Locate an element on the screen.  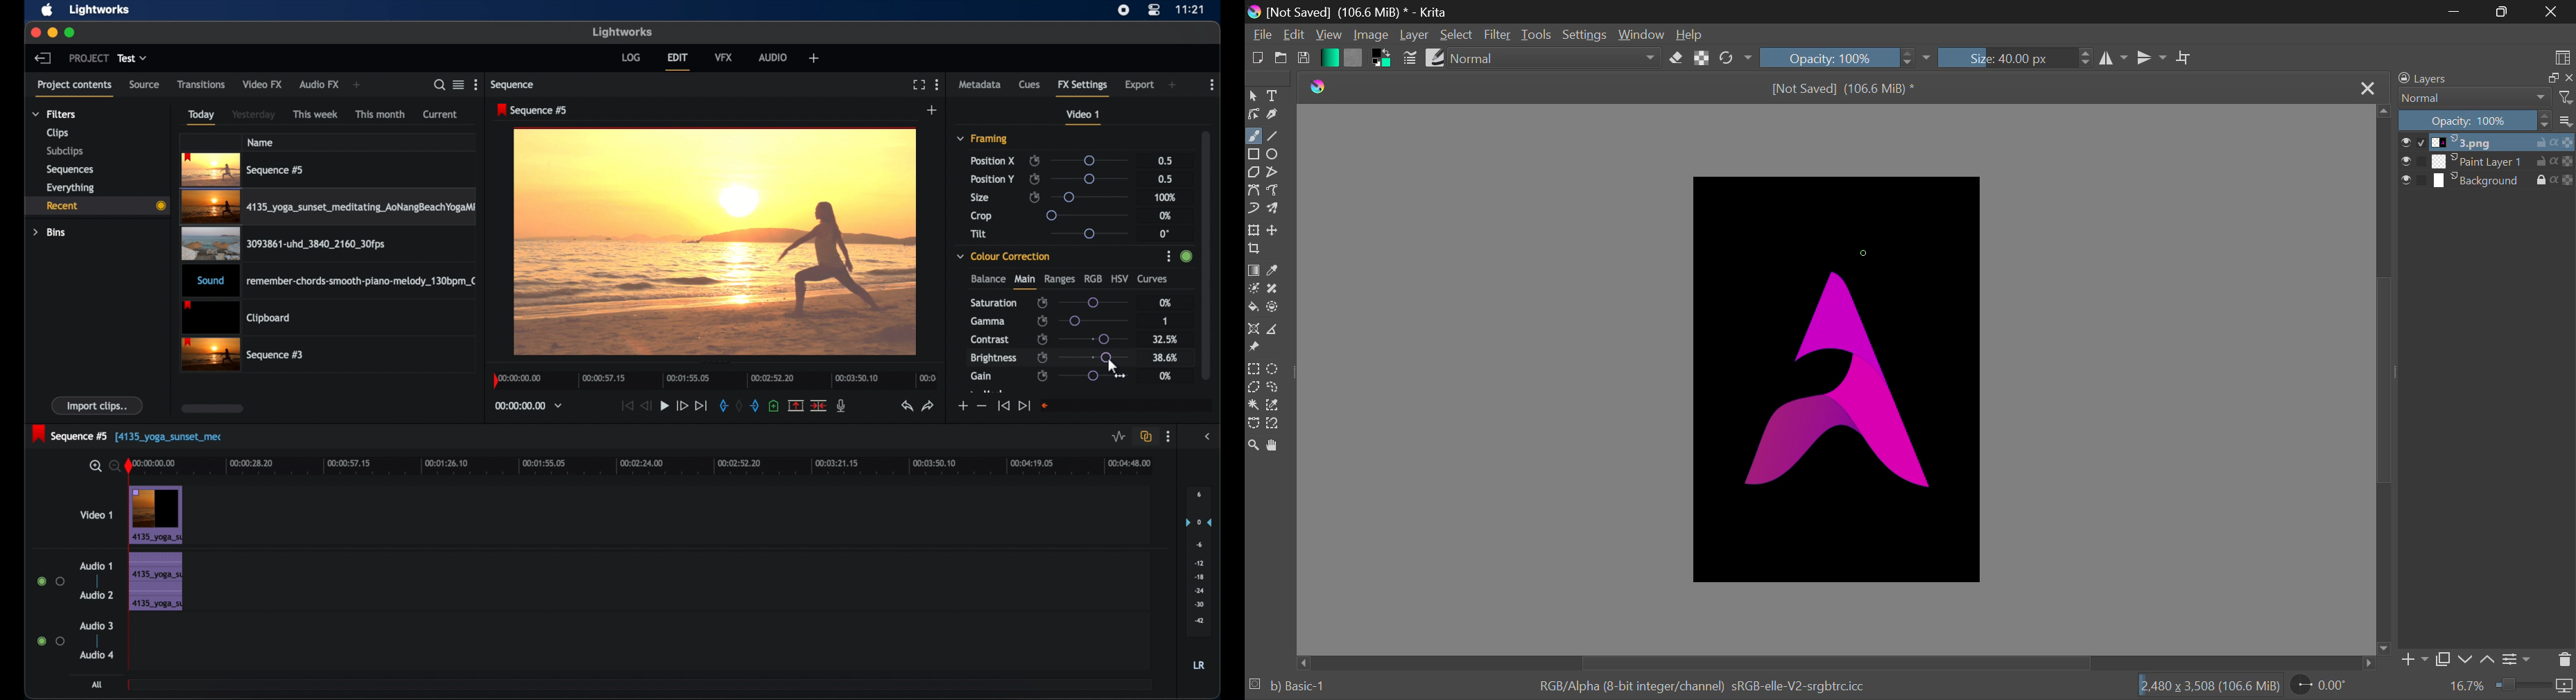
toggle auto track sync is located at coordinates (1146, 437).